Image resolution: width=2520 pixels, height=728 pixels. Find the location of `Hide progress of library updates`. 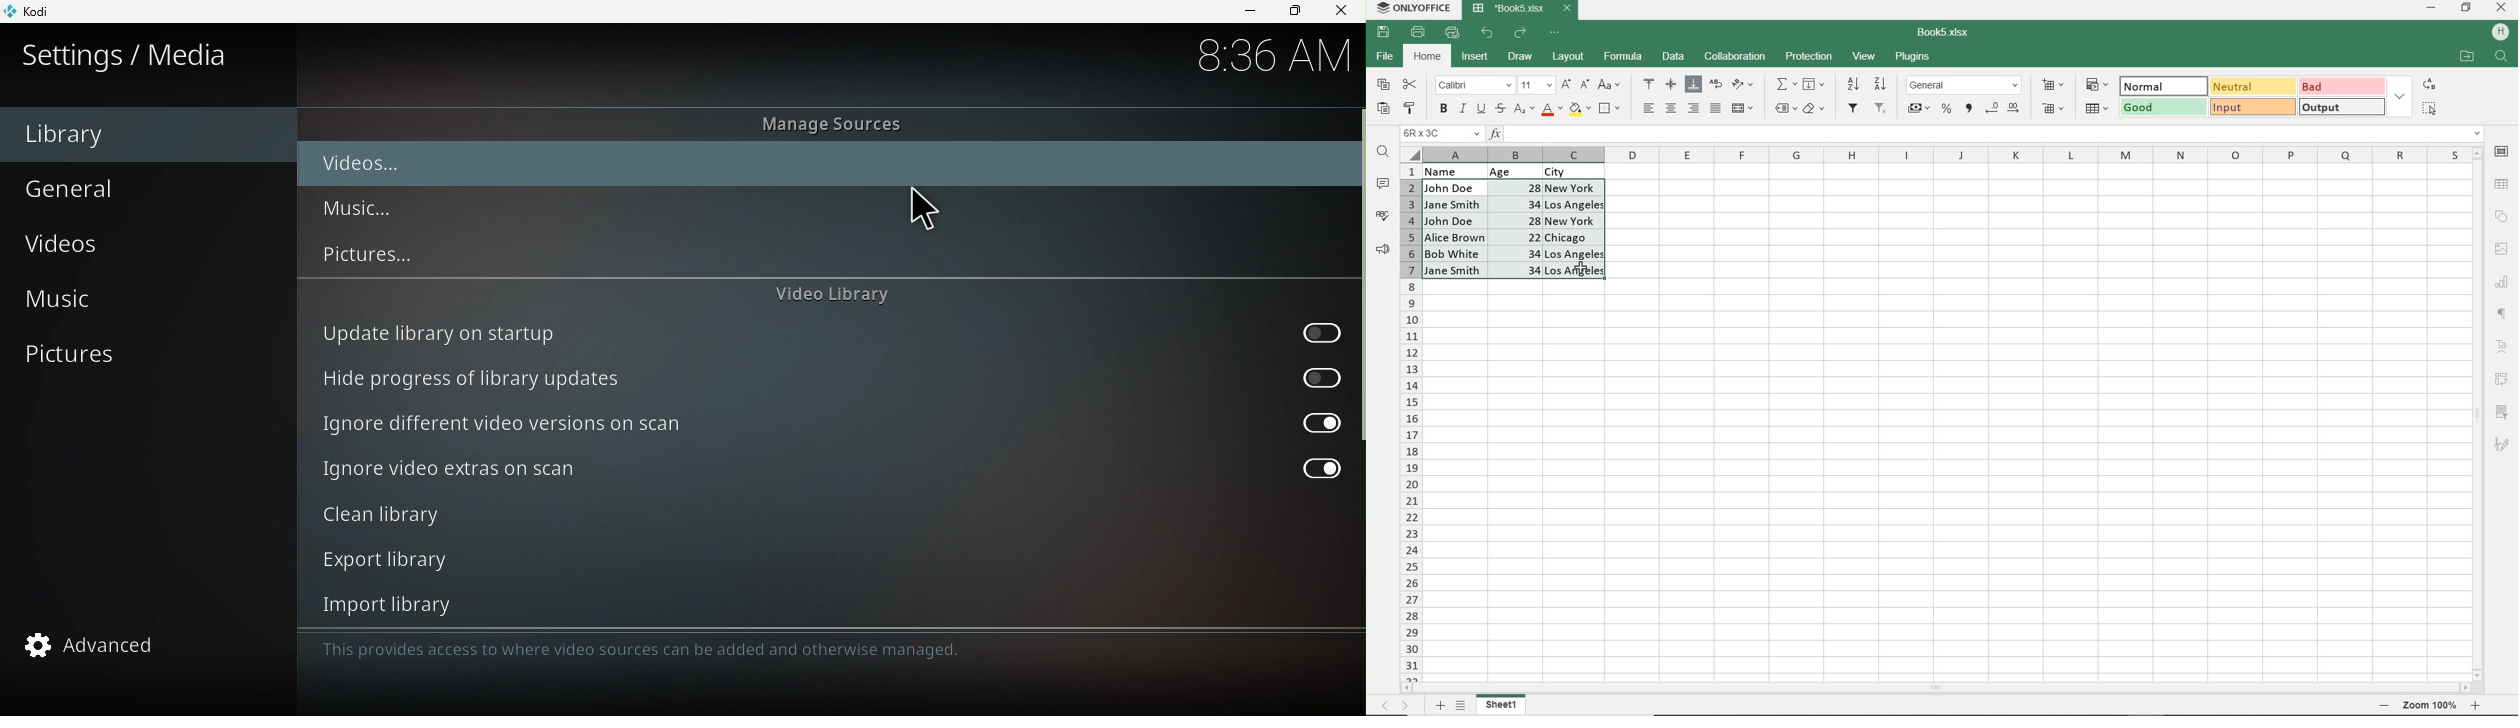

Hide progress of library updates is located at coordinates (834, 376).